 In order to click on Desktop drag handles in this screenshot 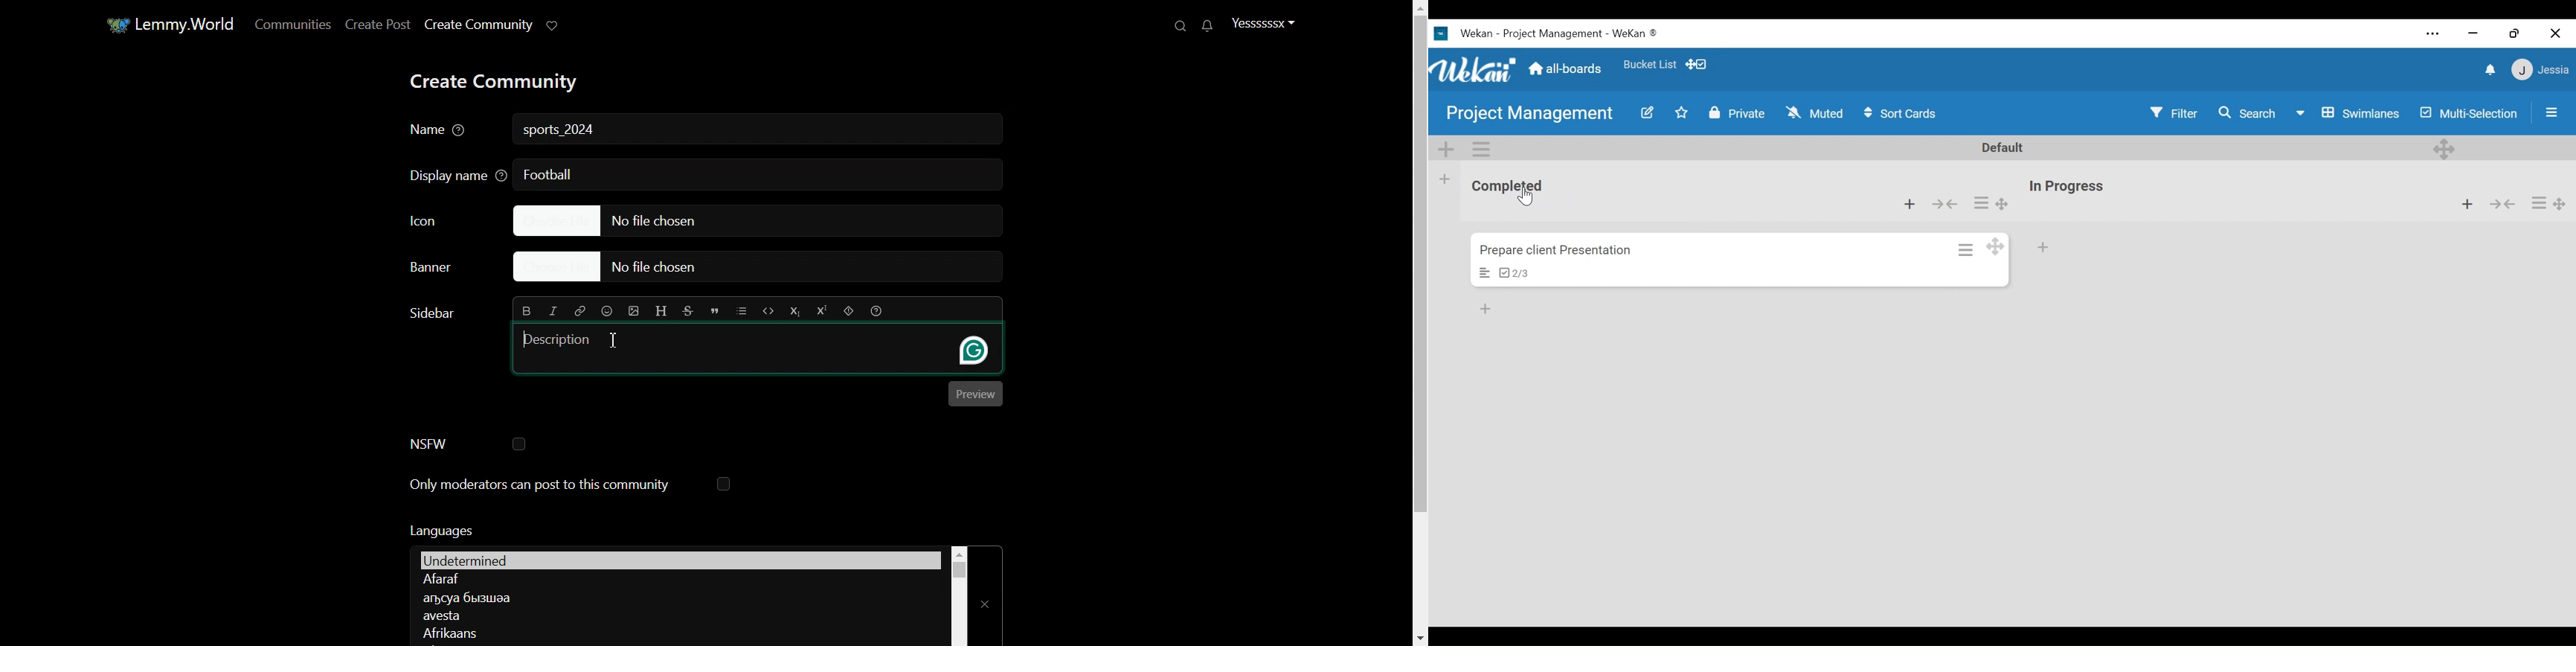, I will do `click(1994, 246)`.